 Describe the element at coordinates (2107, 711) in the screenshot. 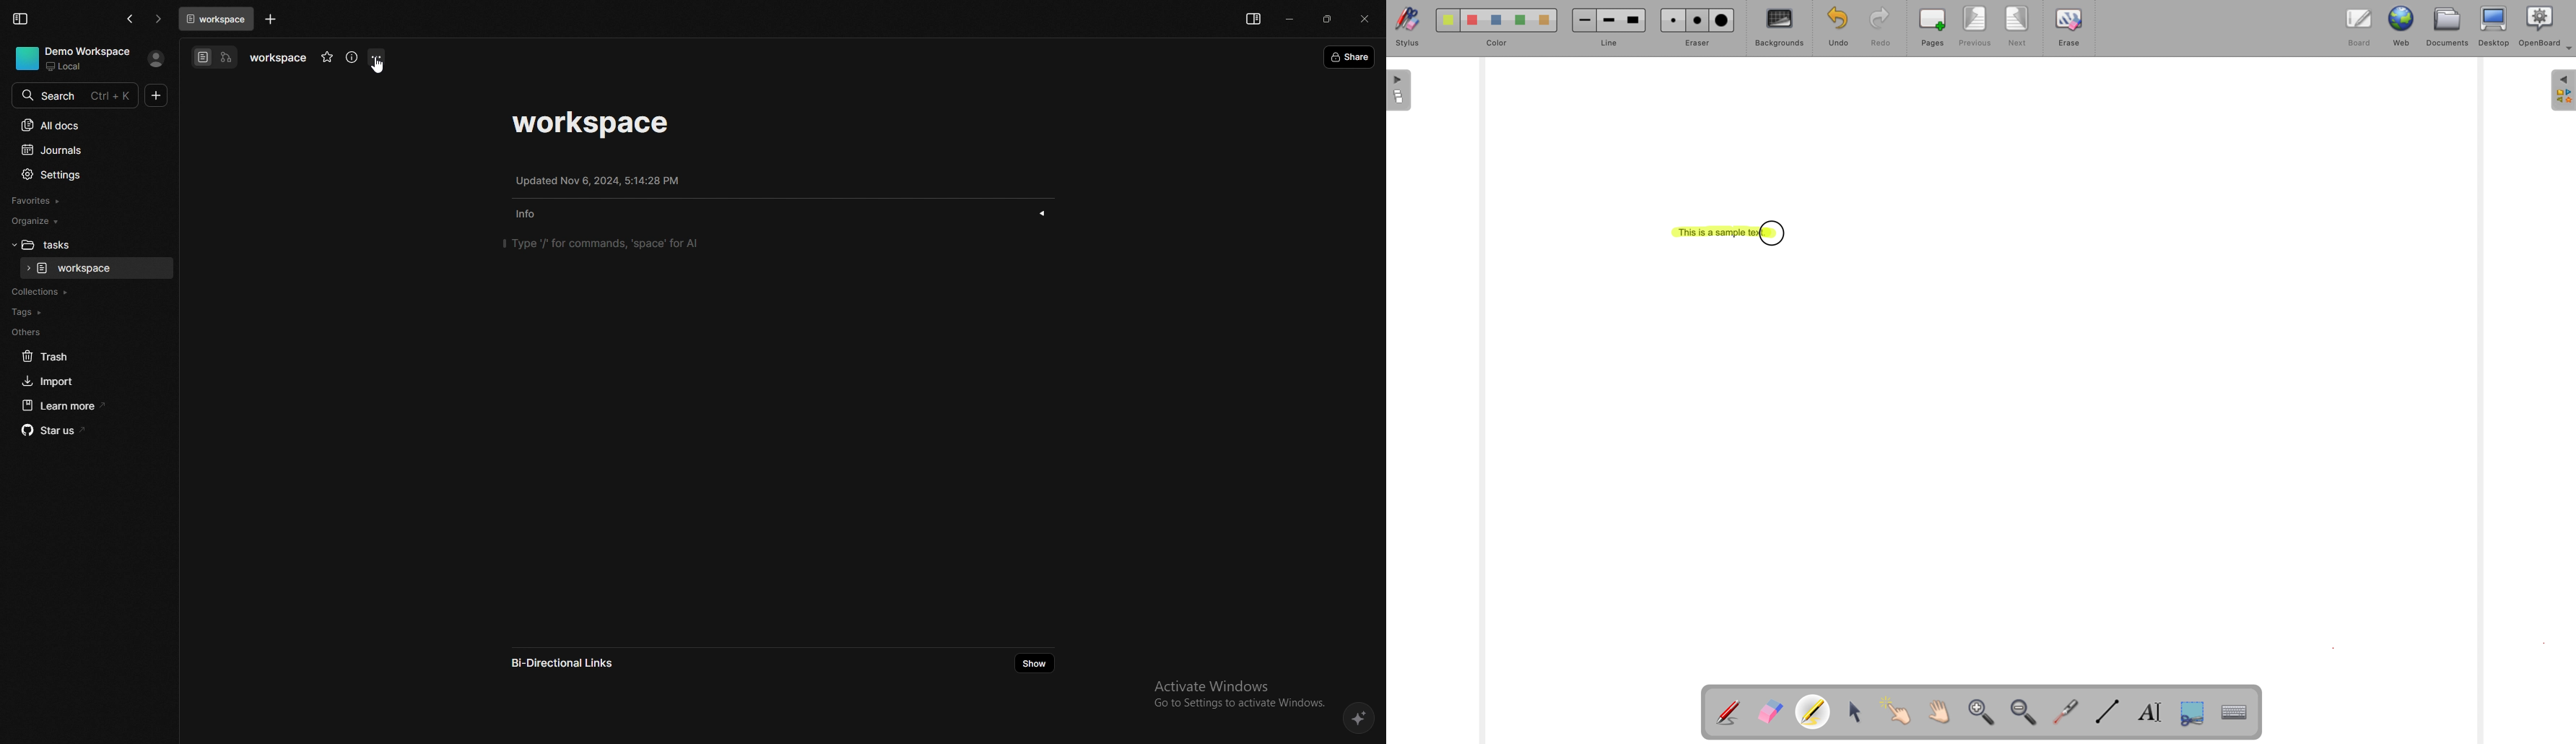

I see `draw lines` at that location.